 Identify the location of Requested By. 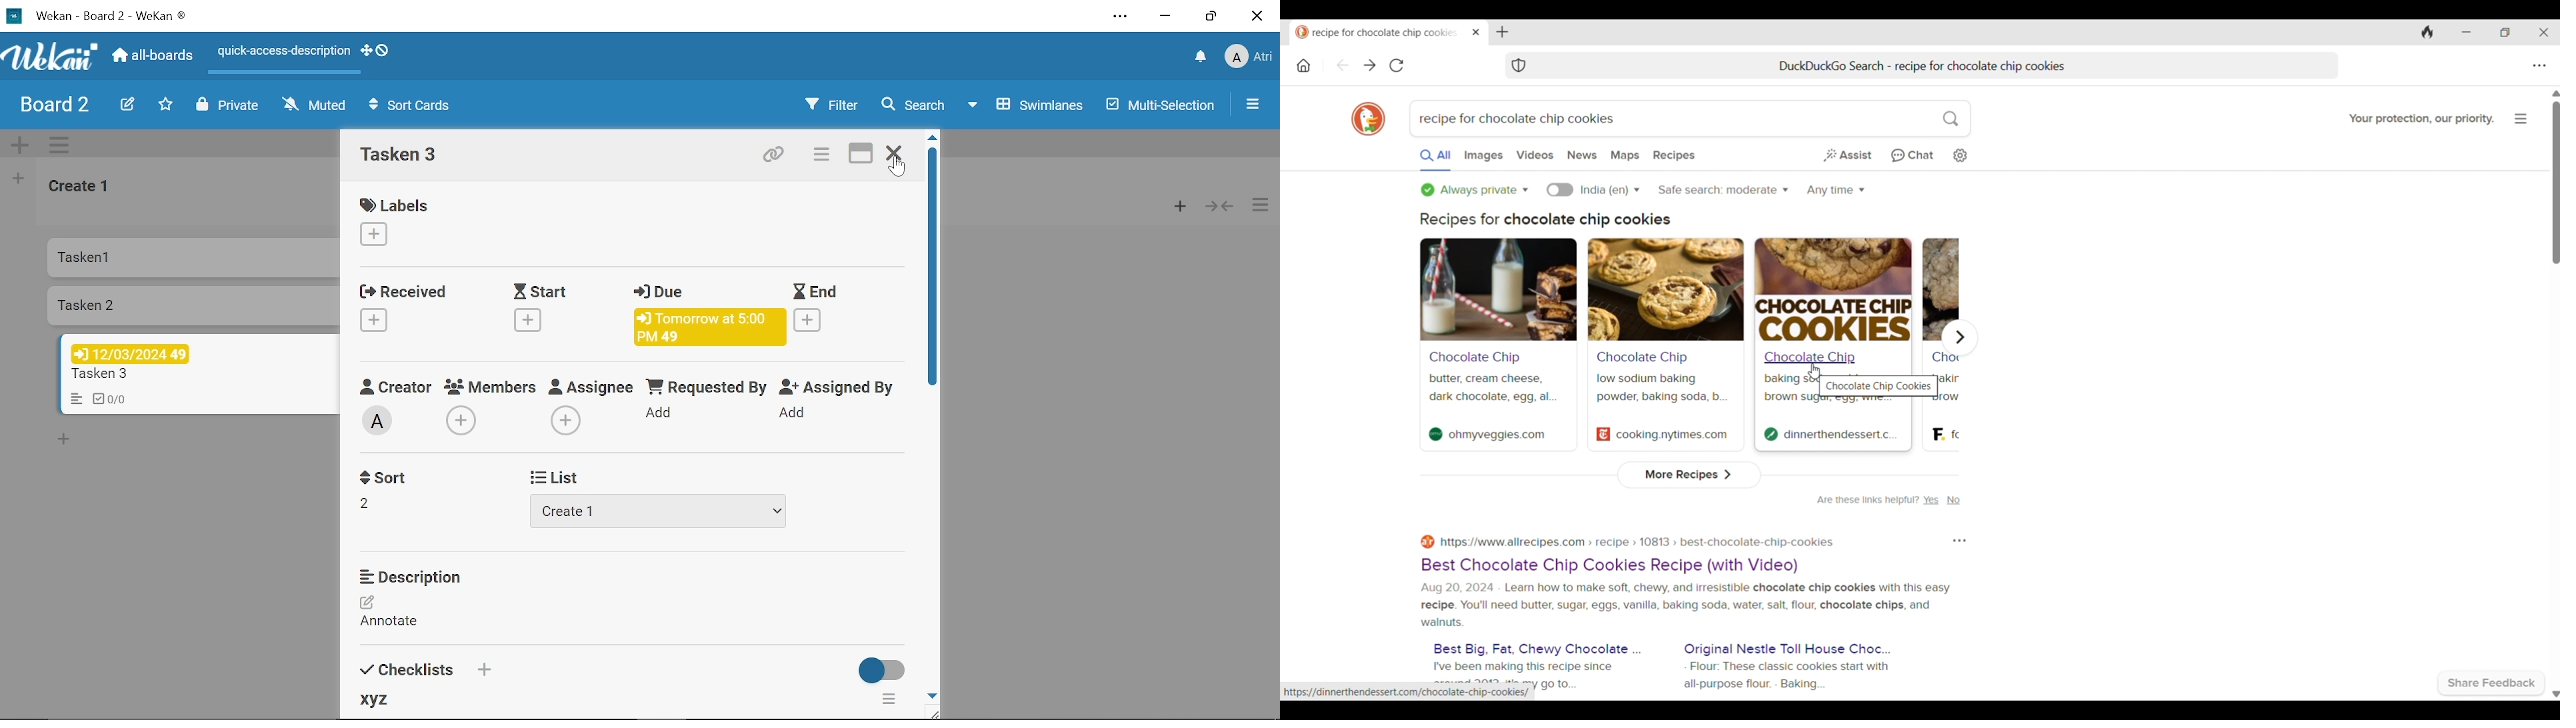
(704, 386).